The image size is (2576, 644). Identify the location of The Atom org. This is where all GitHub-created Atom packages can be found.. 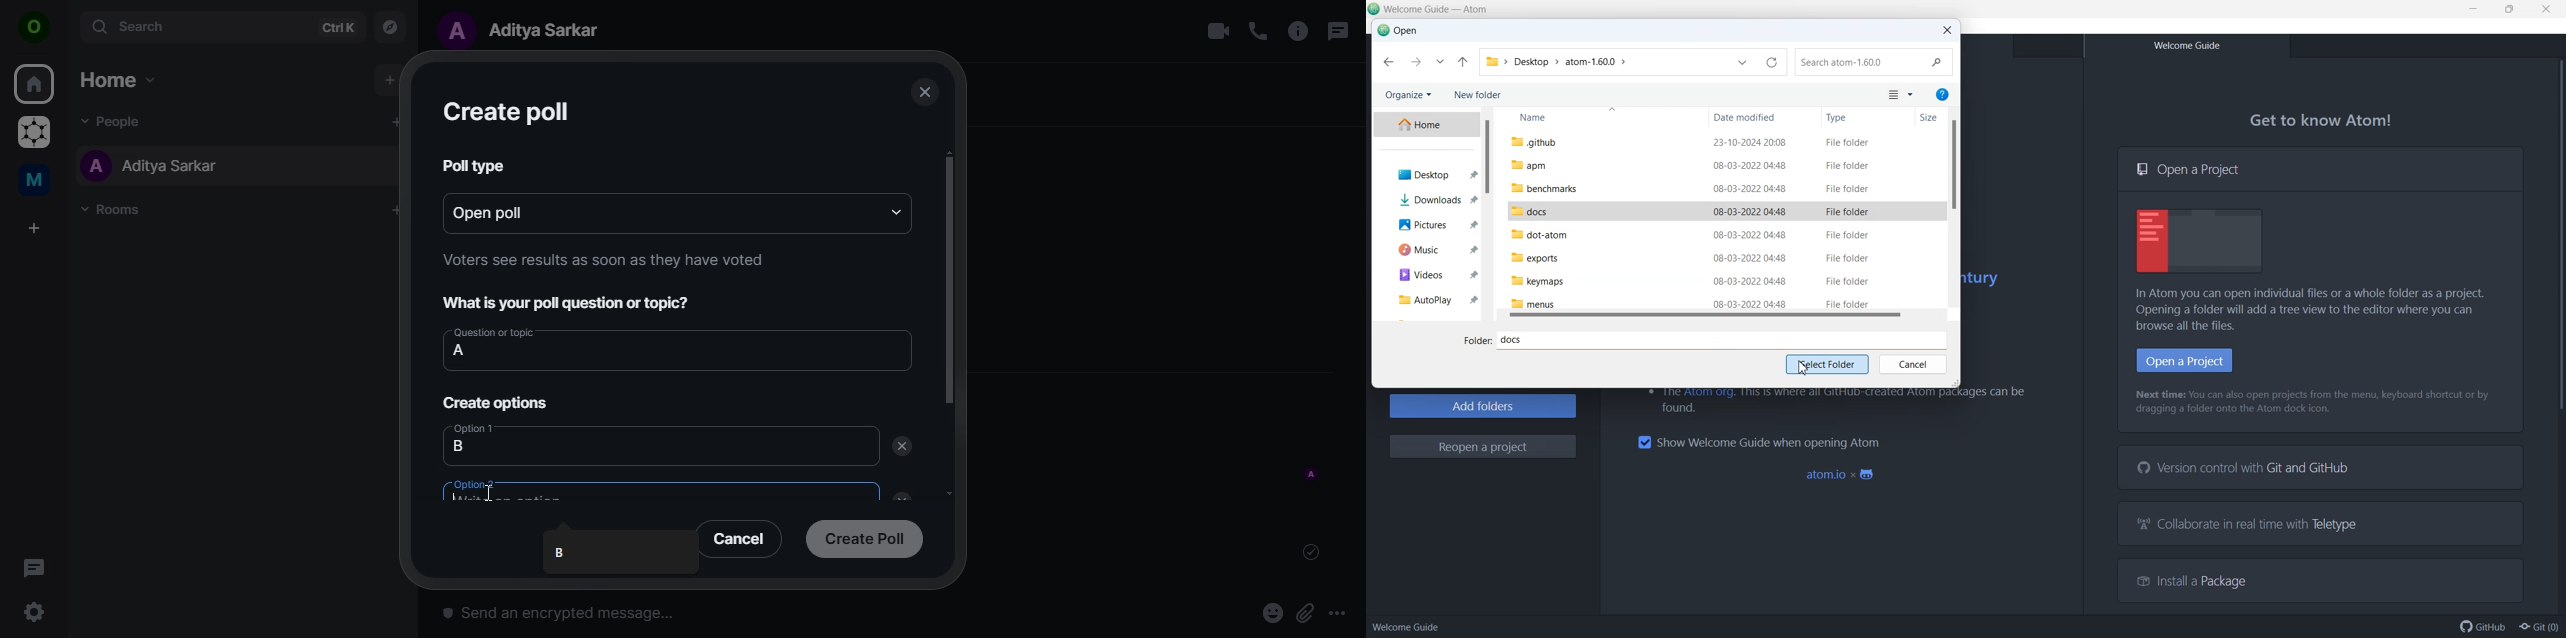
(1832, 401).